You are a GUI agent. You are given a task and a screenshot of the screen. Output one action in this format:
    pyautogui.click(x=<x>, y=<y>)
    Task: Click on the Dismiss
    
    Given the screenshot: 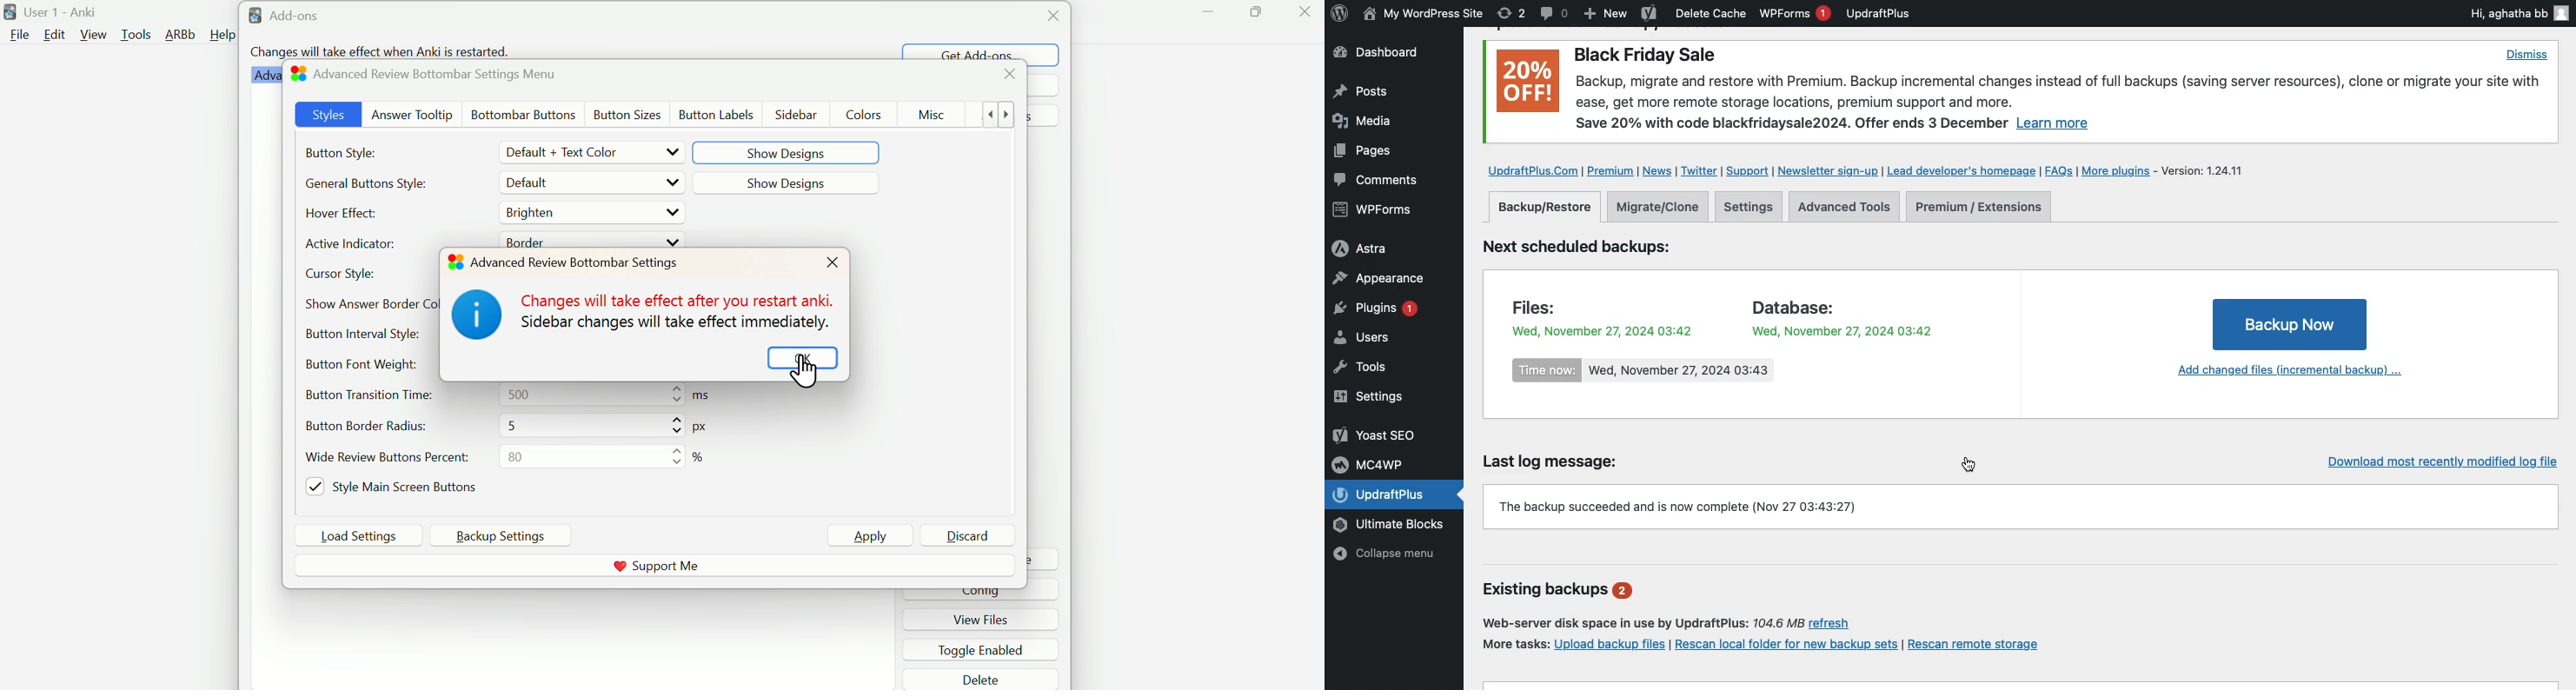 What is the action you would take?
    pyautogui.click(x=2527, y=55)
    